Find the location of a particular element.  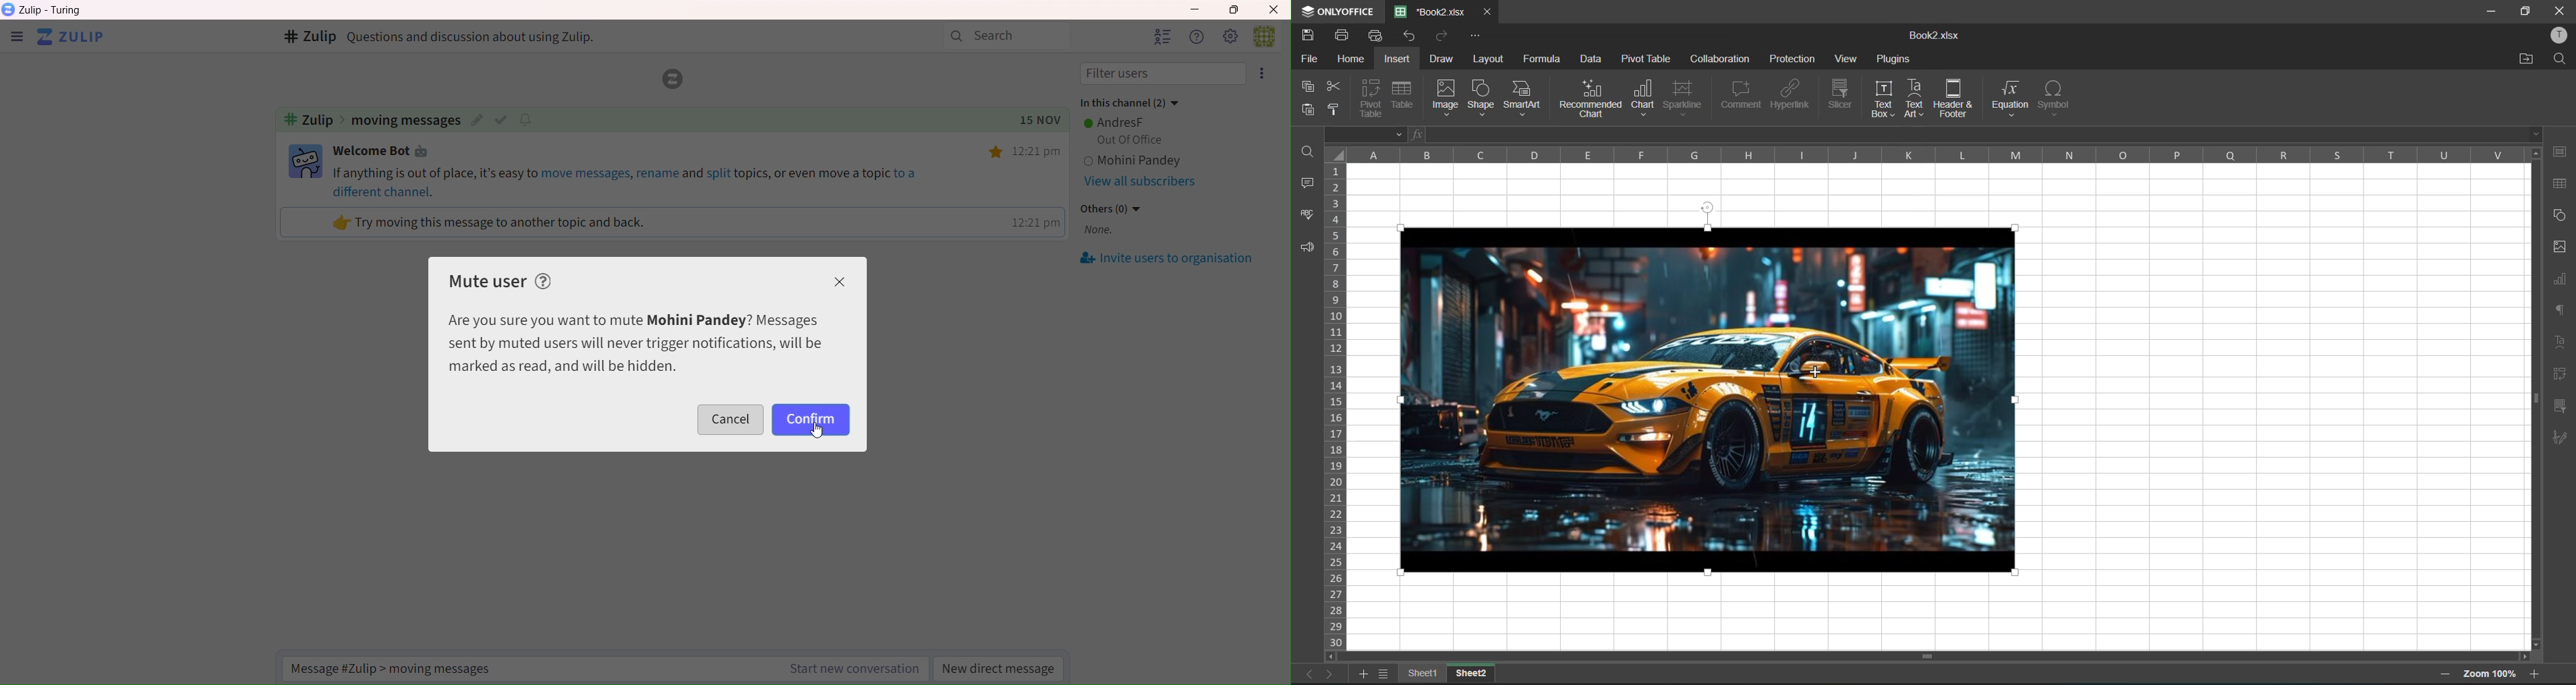

profile is located at coordinates (2560, 34).